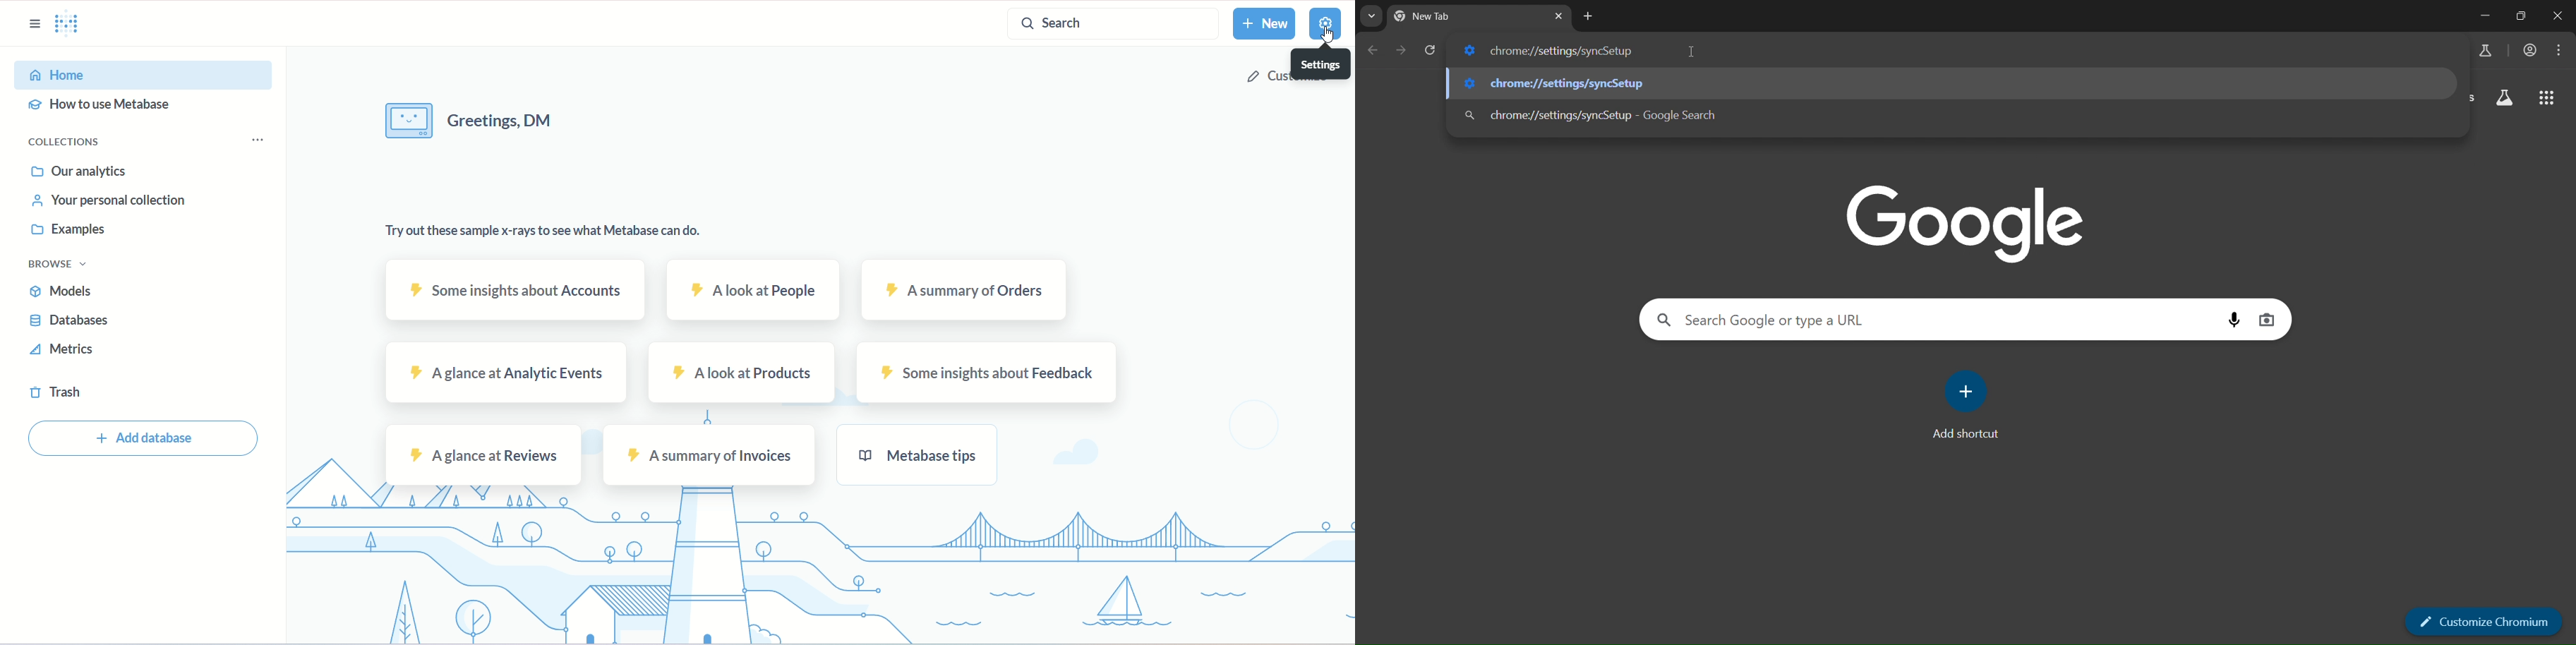 Image resolution: width=2576 pixels, height=672 pixels. What do you see at coordinates (2558, 51) in the screenshot?
I see `menu` at bounding box center [2558, 51].